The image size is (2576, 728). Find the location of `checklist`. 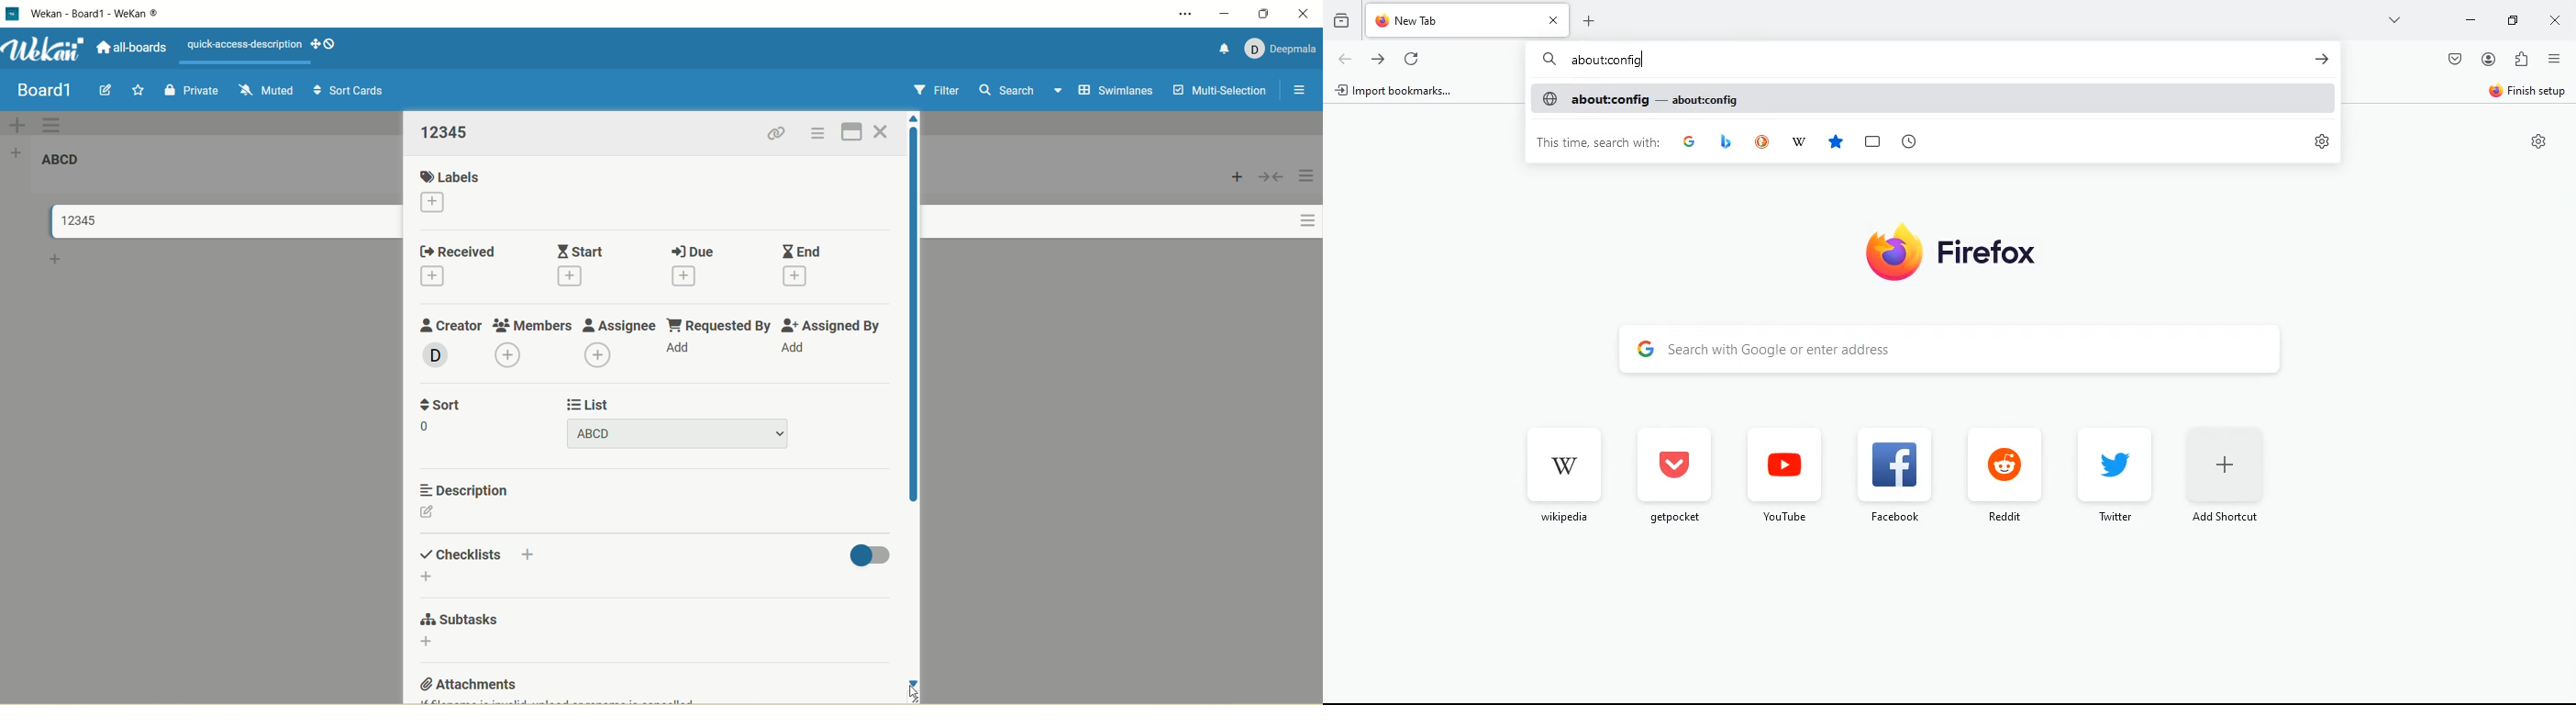

checklist is located at coordinates (460, 553).